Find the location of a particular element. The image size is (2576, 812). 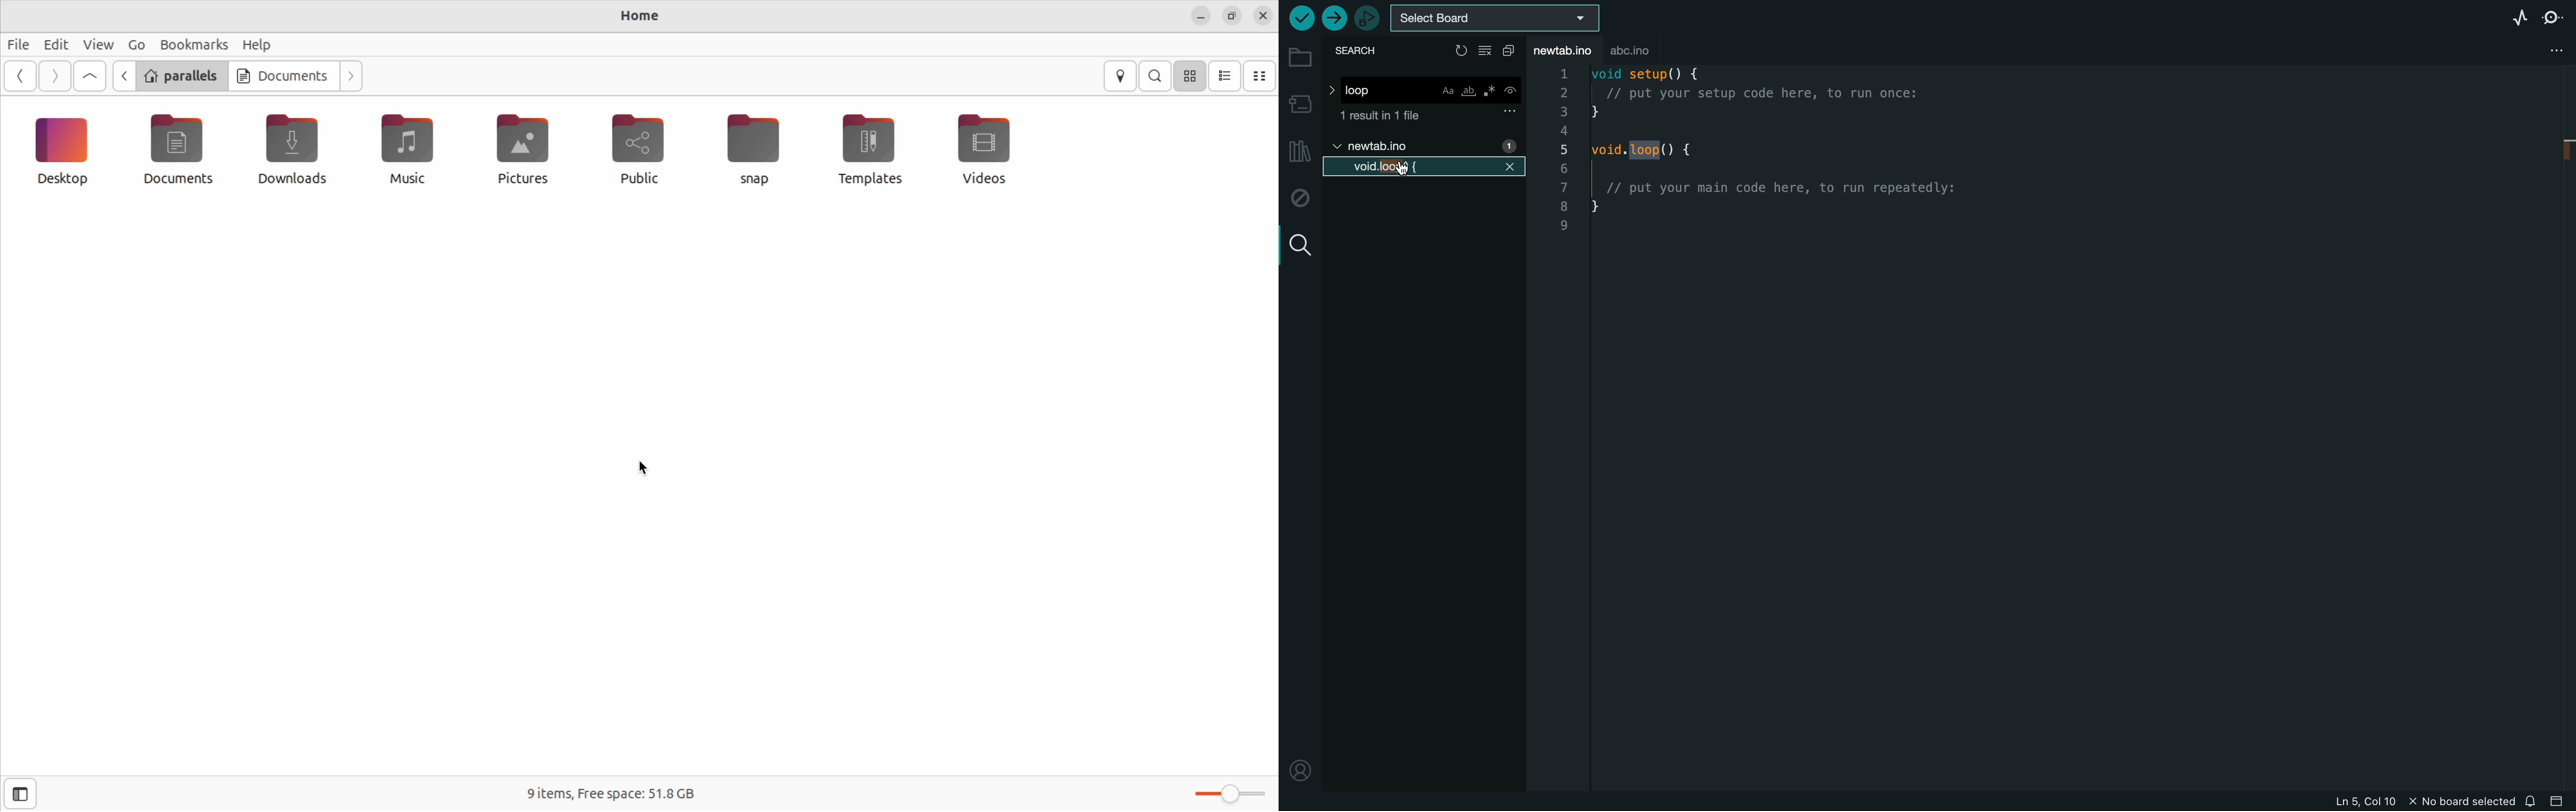

debug is located at coordinates (1298, 199).